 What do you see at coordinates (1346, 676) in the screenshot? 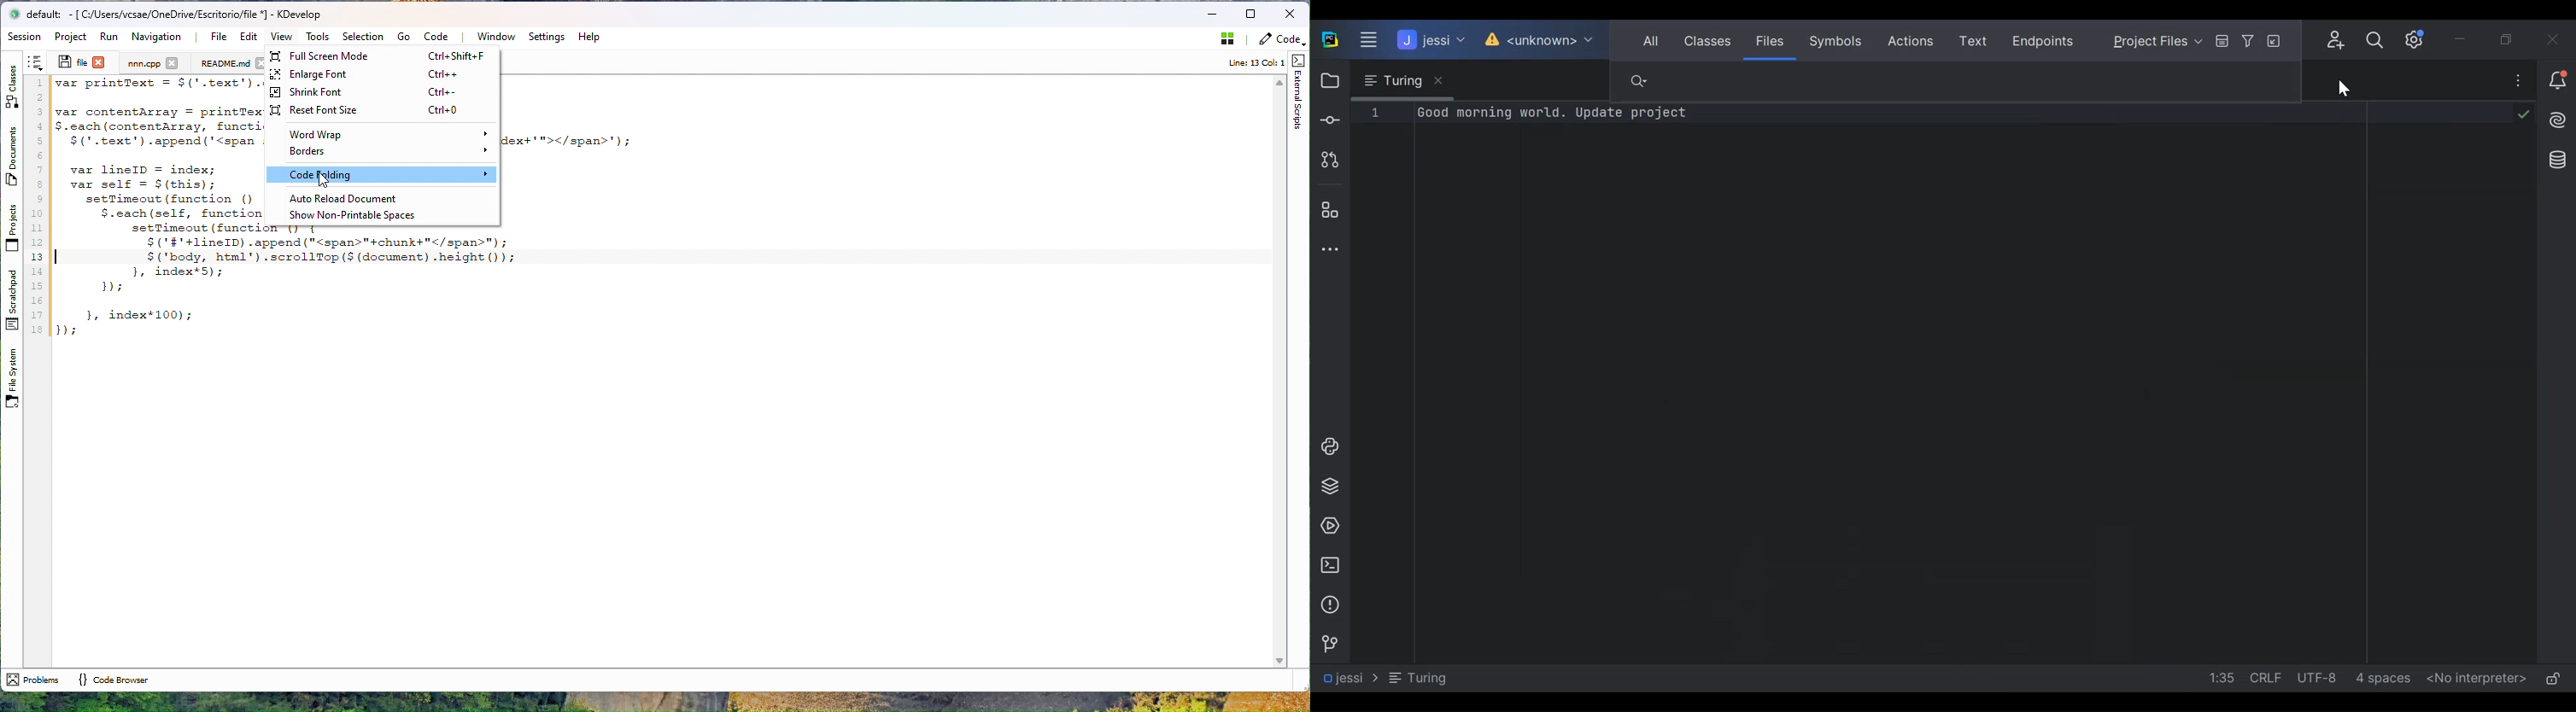
I see `Jessi` at bounding box center [1346, 676].